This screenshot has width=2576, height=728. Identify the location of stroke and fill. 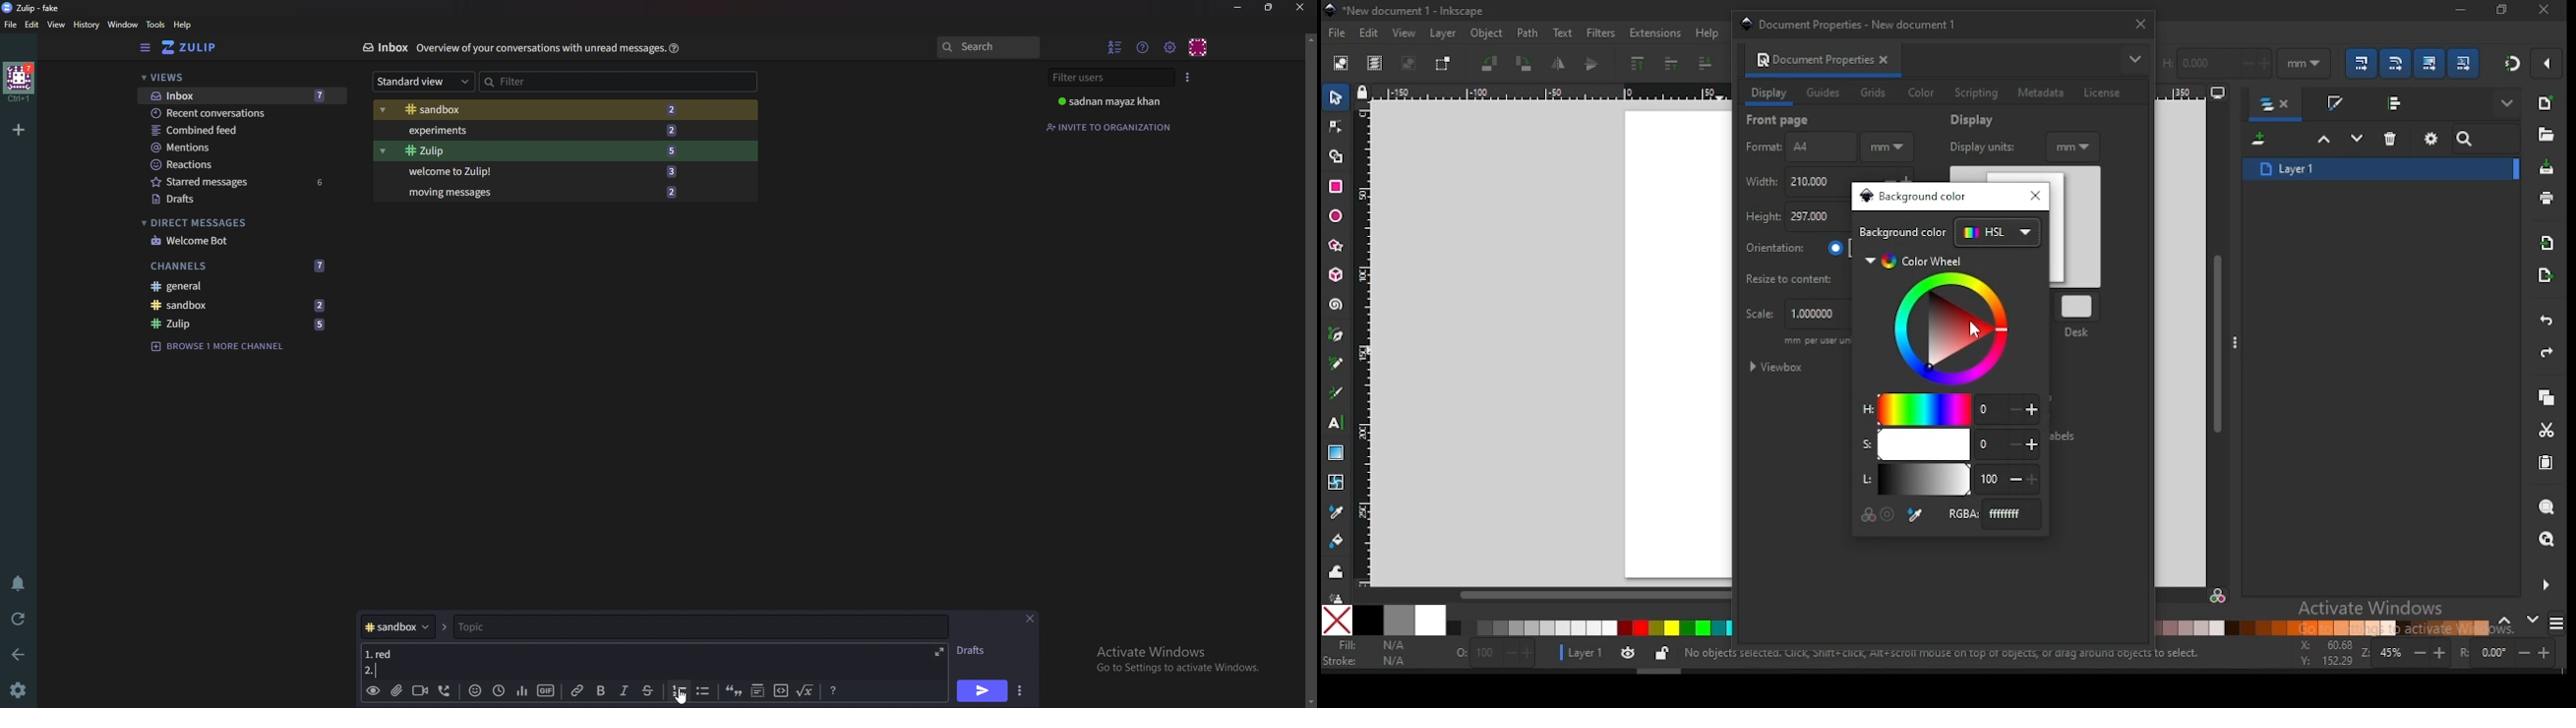
(2334, 104).